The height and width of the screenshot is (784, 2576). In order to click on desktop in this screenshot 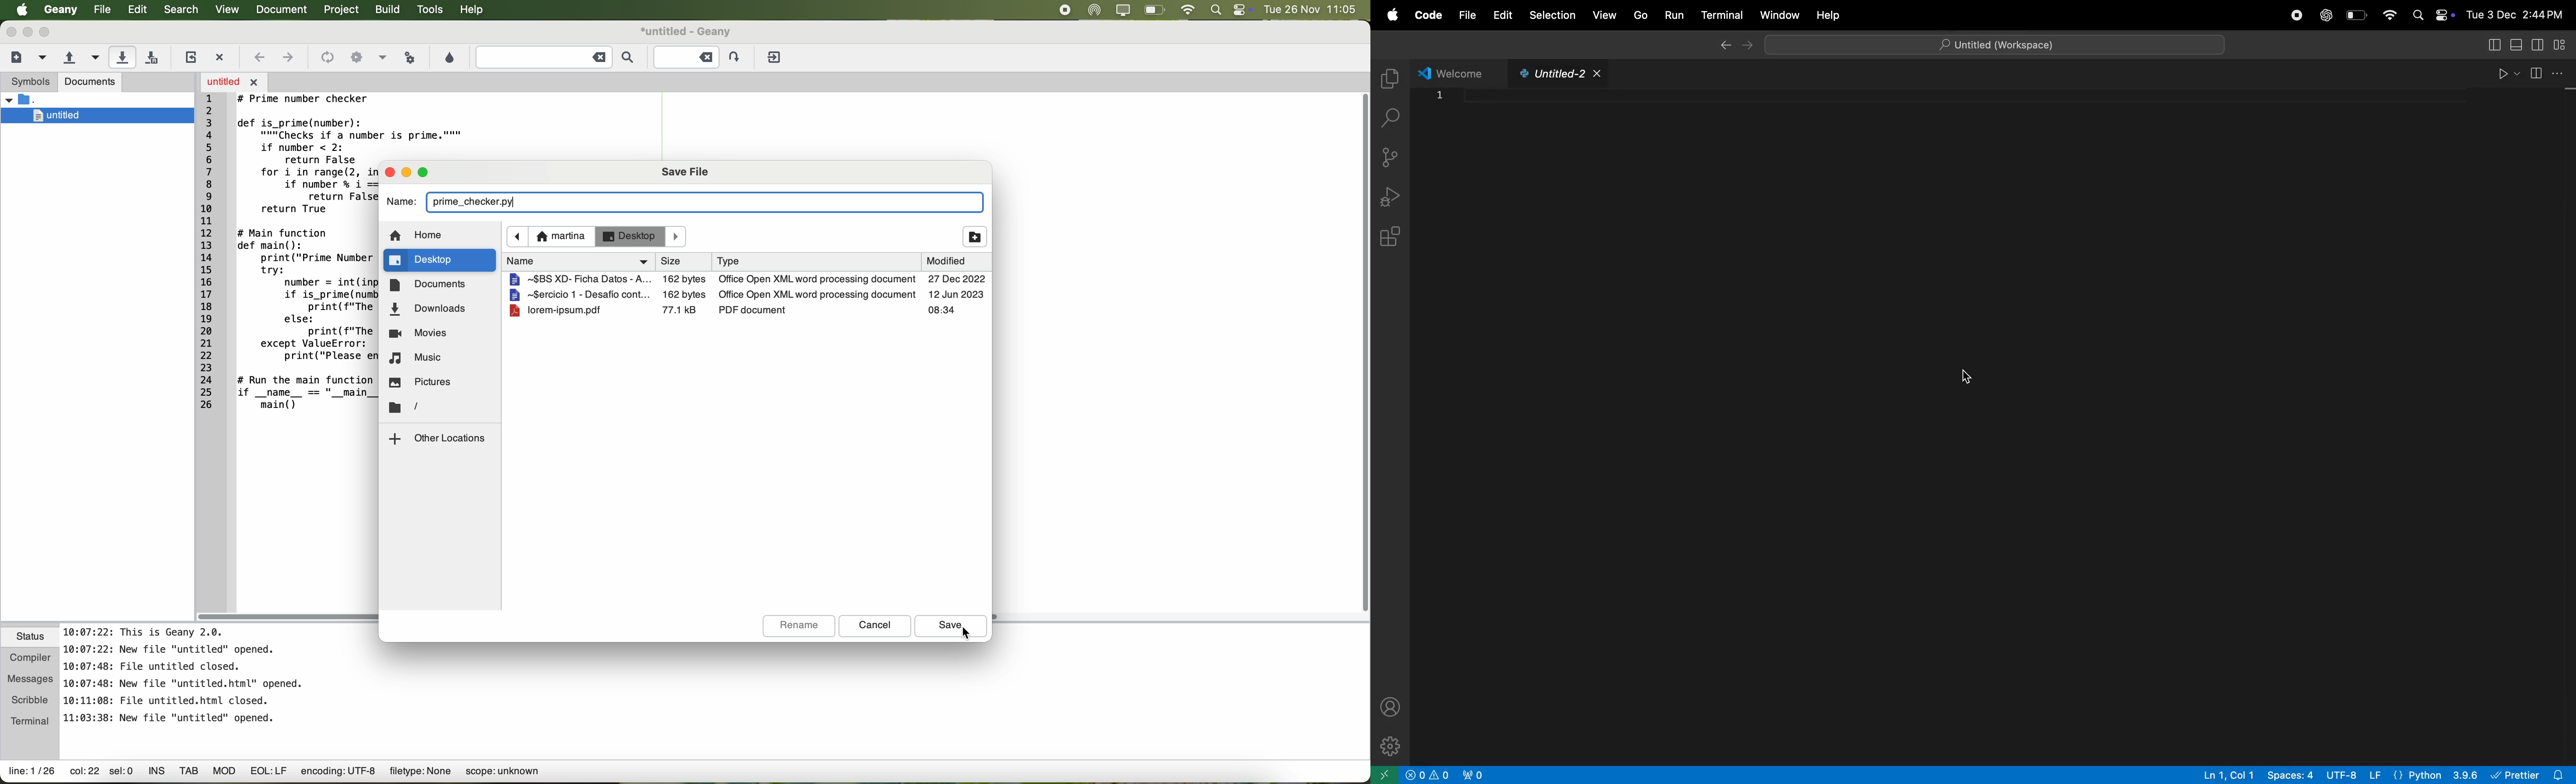, I will do `click(631, 237)`.